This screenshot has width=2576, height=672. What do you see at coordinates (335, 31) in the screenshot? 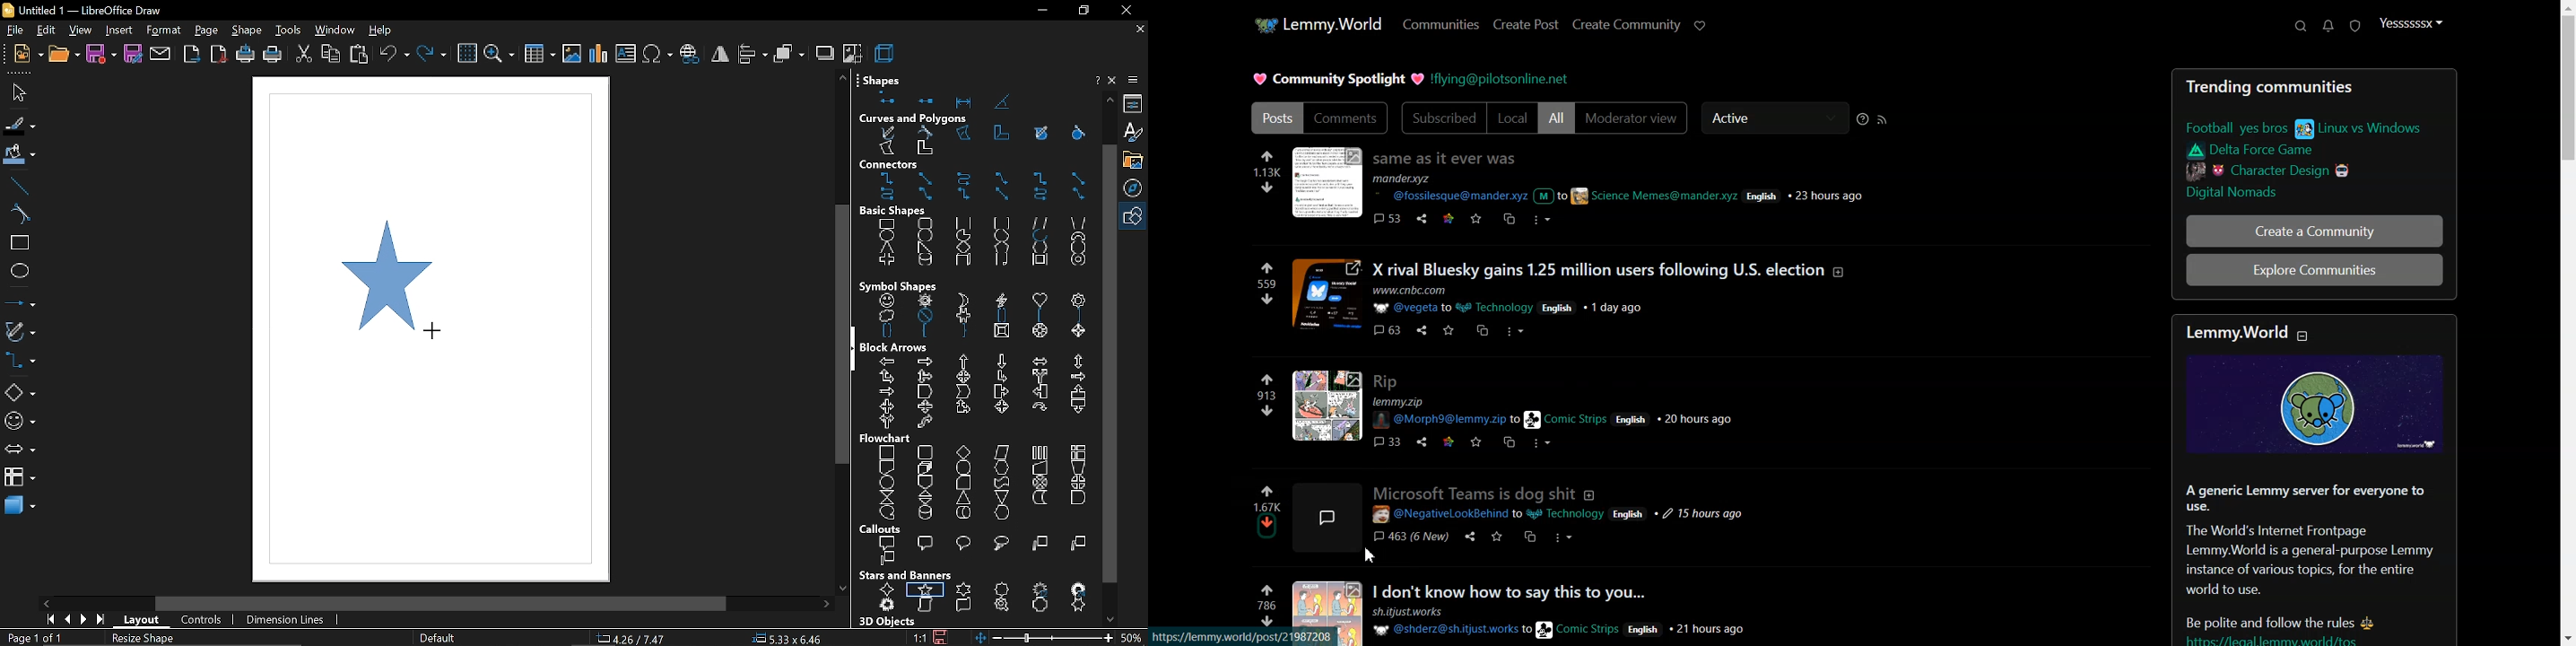
I see `window` at bounding box center [335, 31].